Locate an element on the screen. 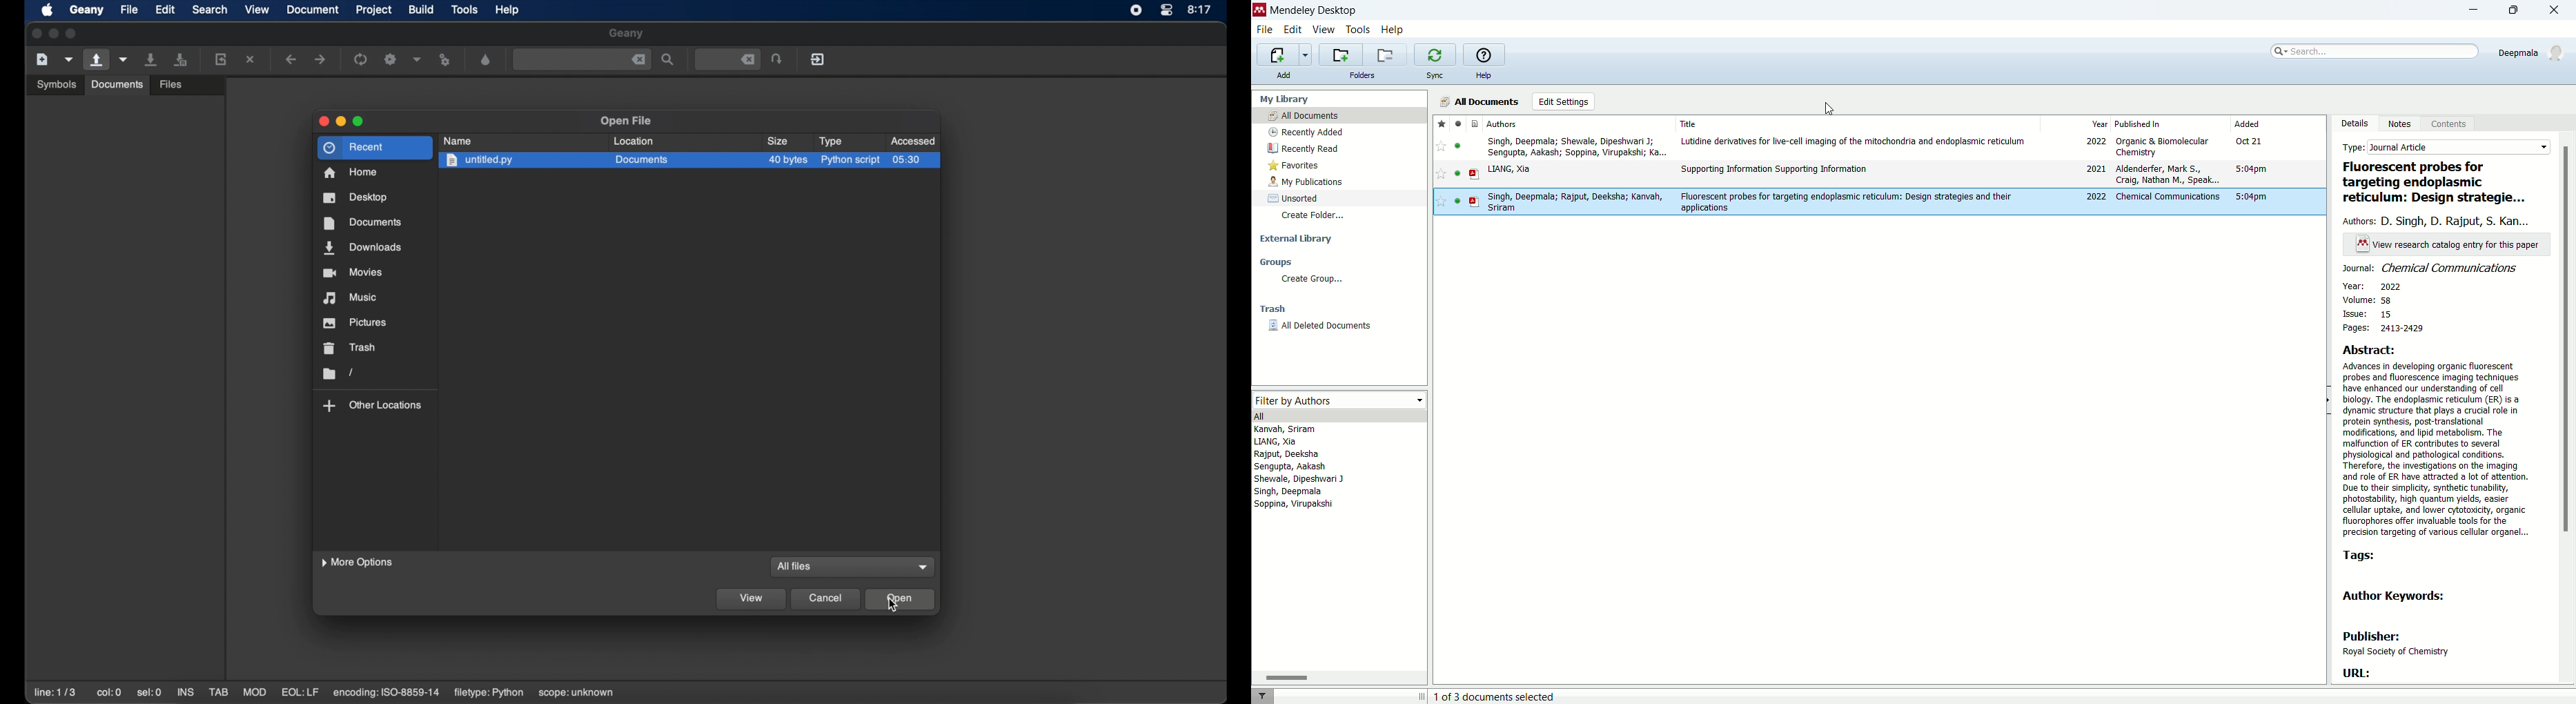 This screenshot has width=2576, height=728. pictures is located at coordinates (355, 323).